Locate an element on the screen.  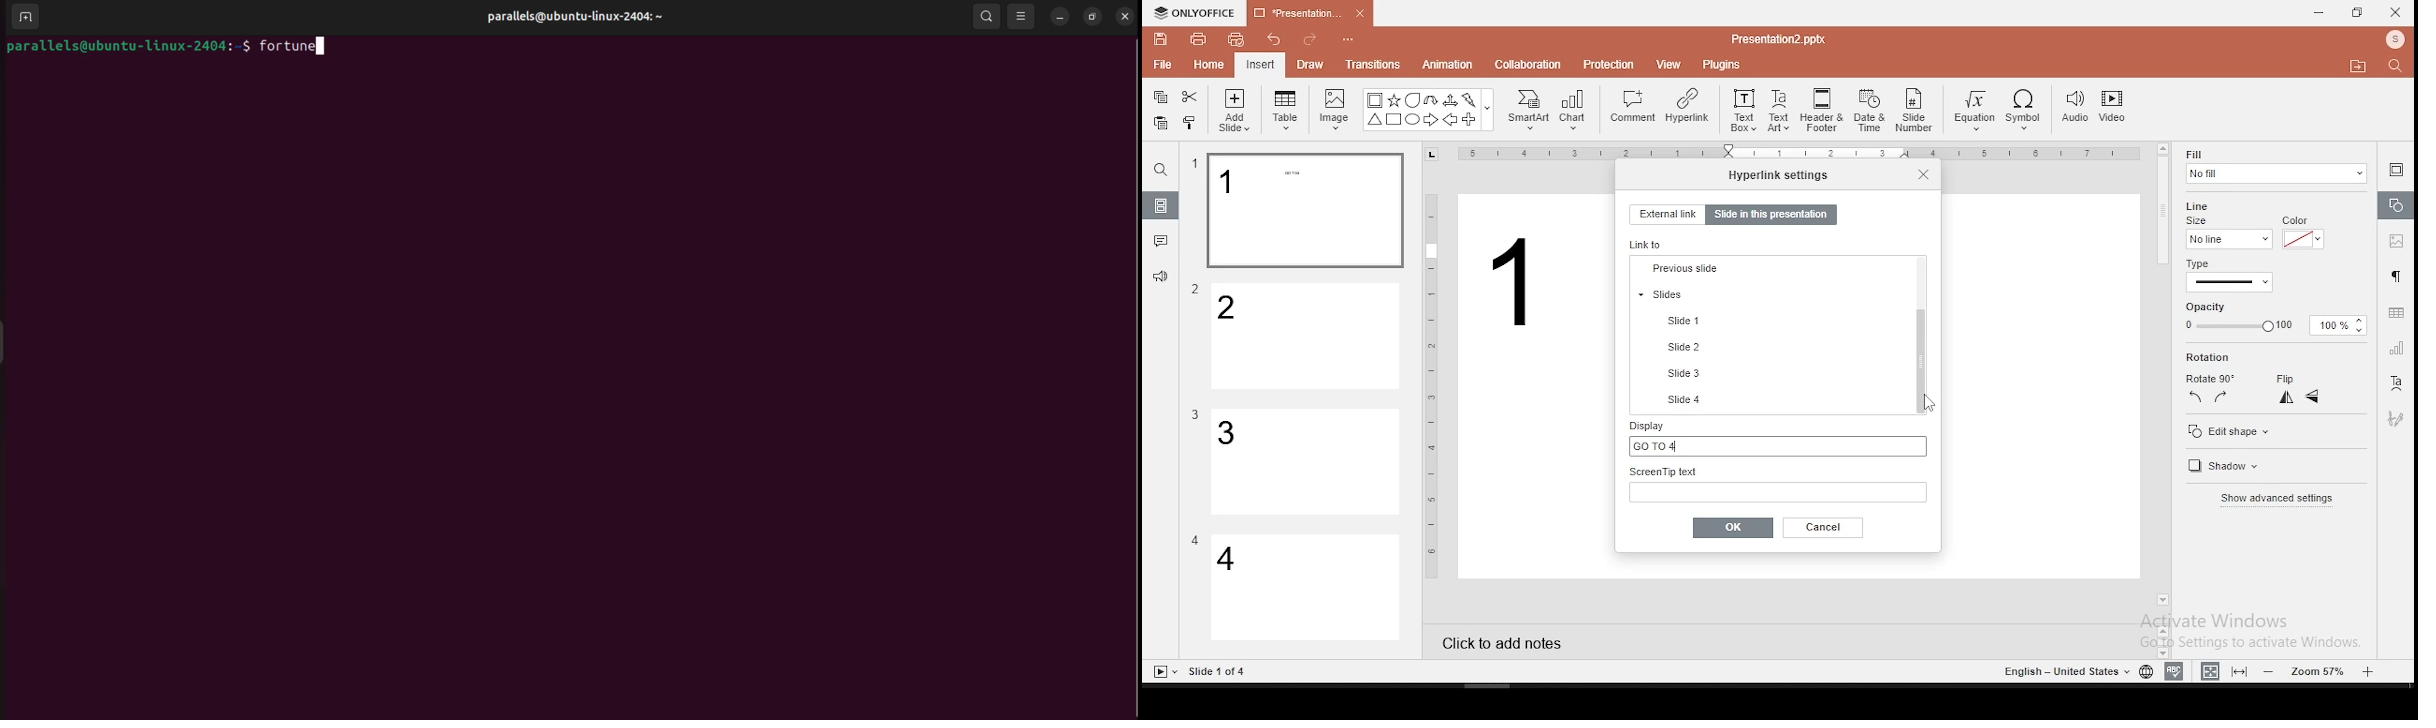
collaboration is located at coordinates (1530, 63).